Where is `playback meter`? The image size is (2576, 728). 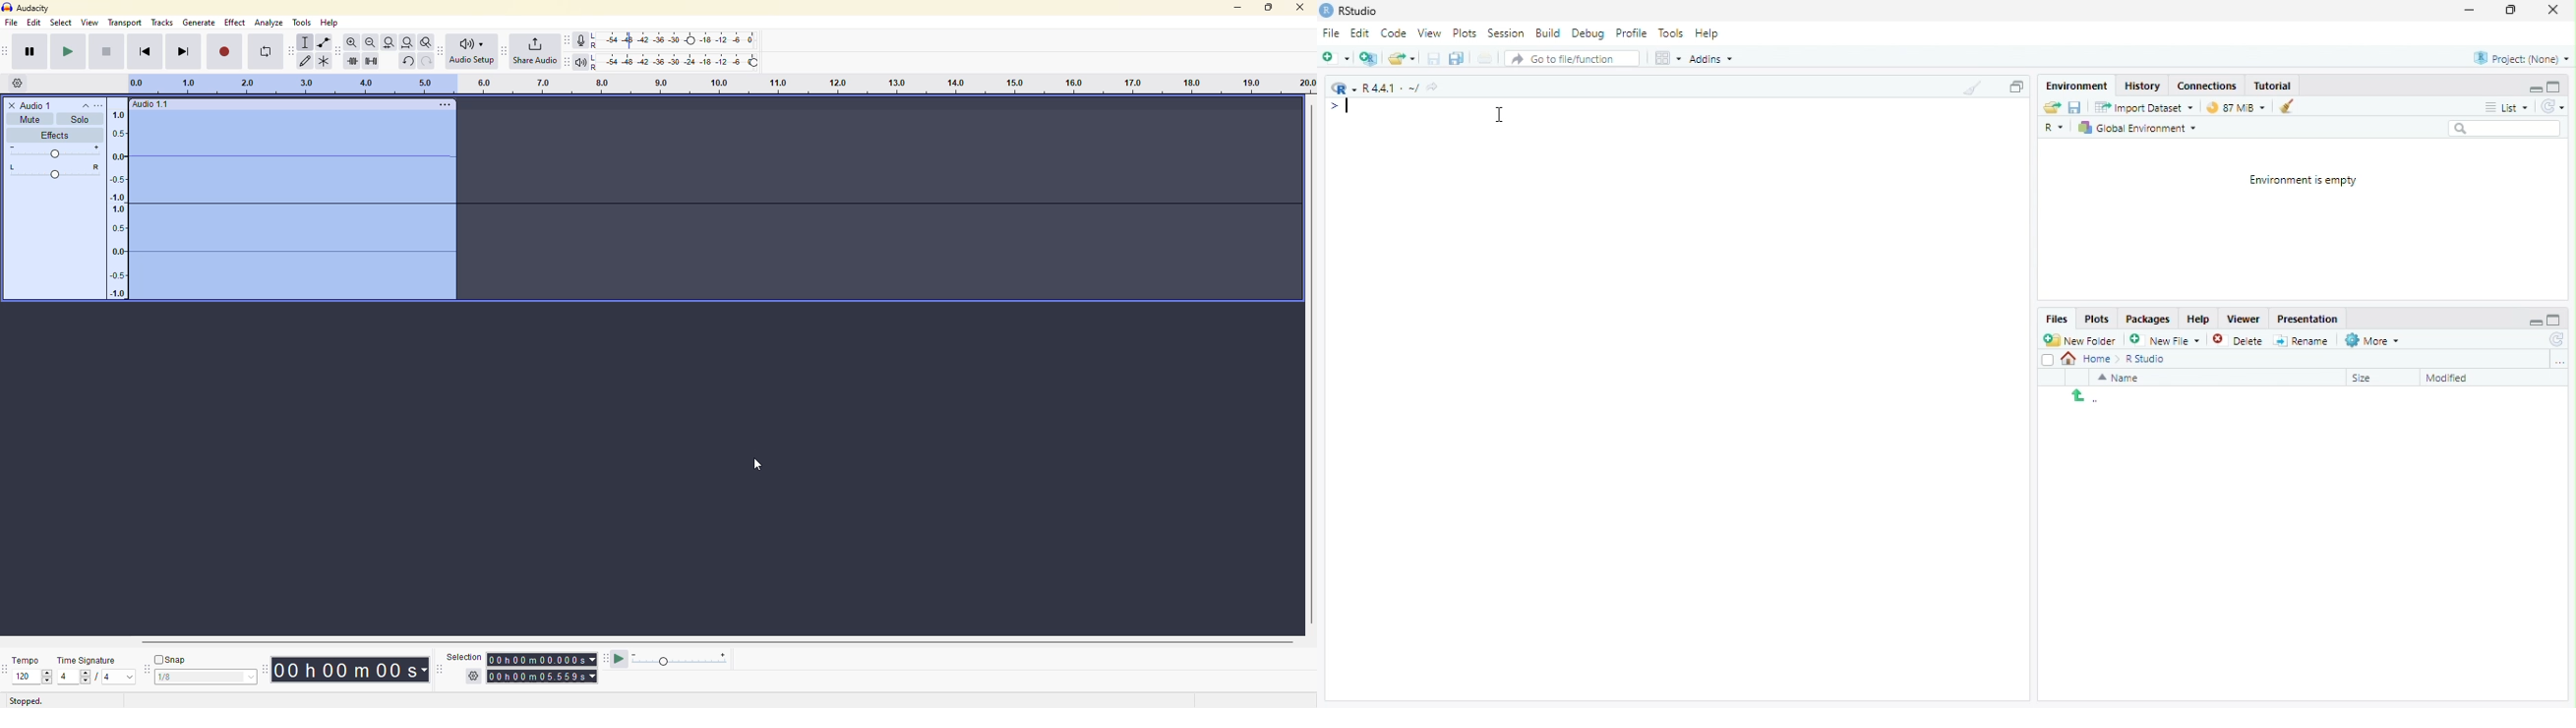
playback meter is located at coordinates (581, 61).